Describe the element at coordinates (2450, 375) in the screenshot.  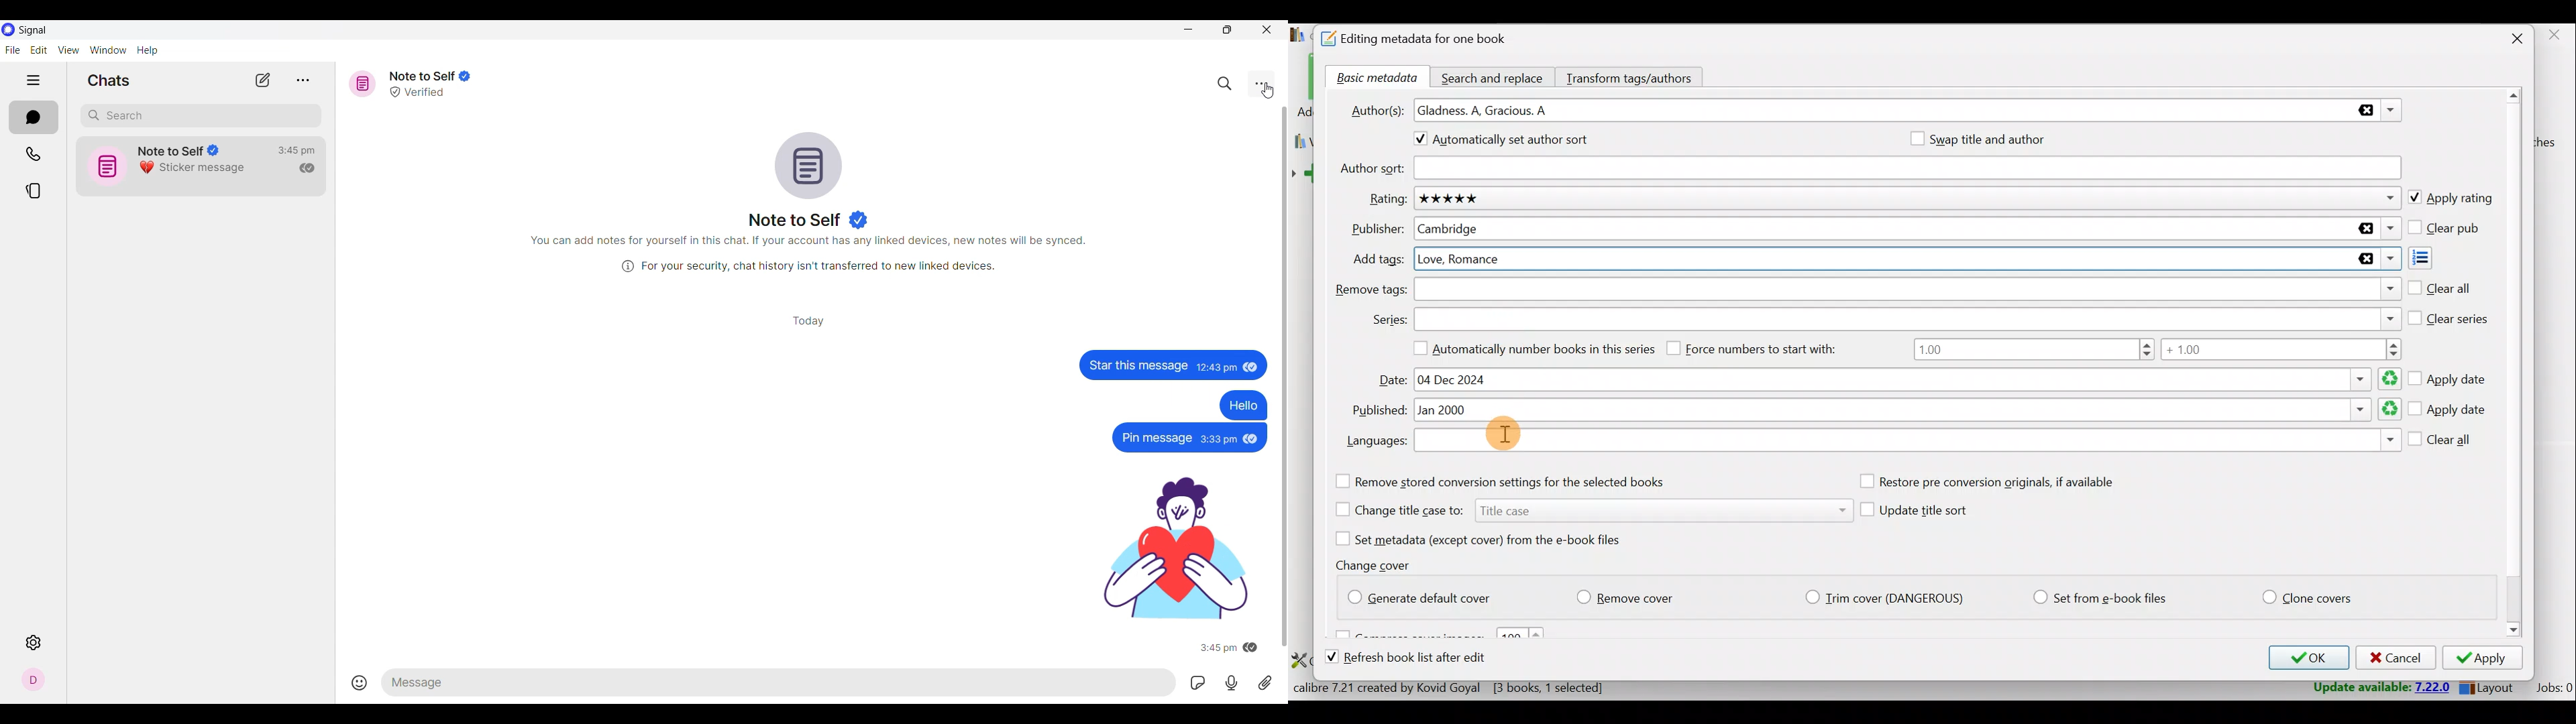
I see `Apply date` at that location.